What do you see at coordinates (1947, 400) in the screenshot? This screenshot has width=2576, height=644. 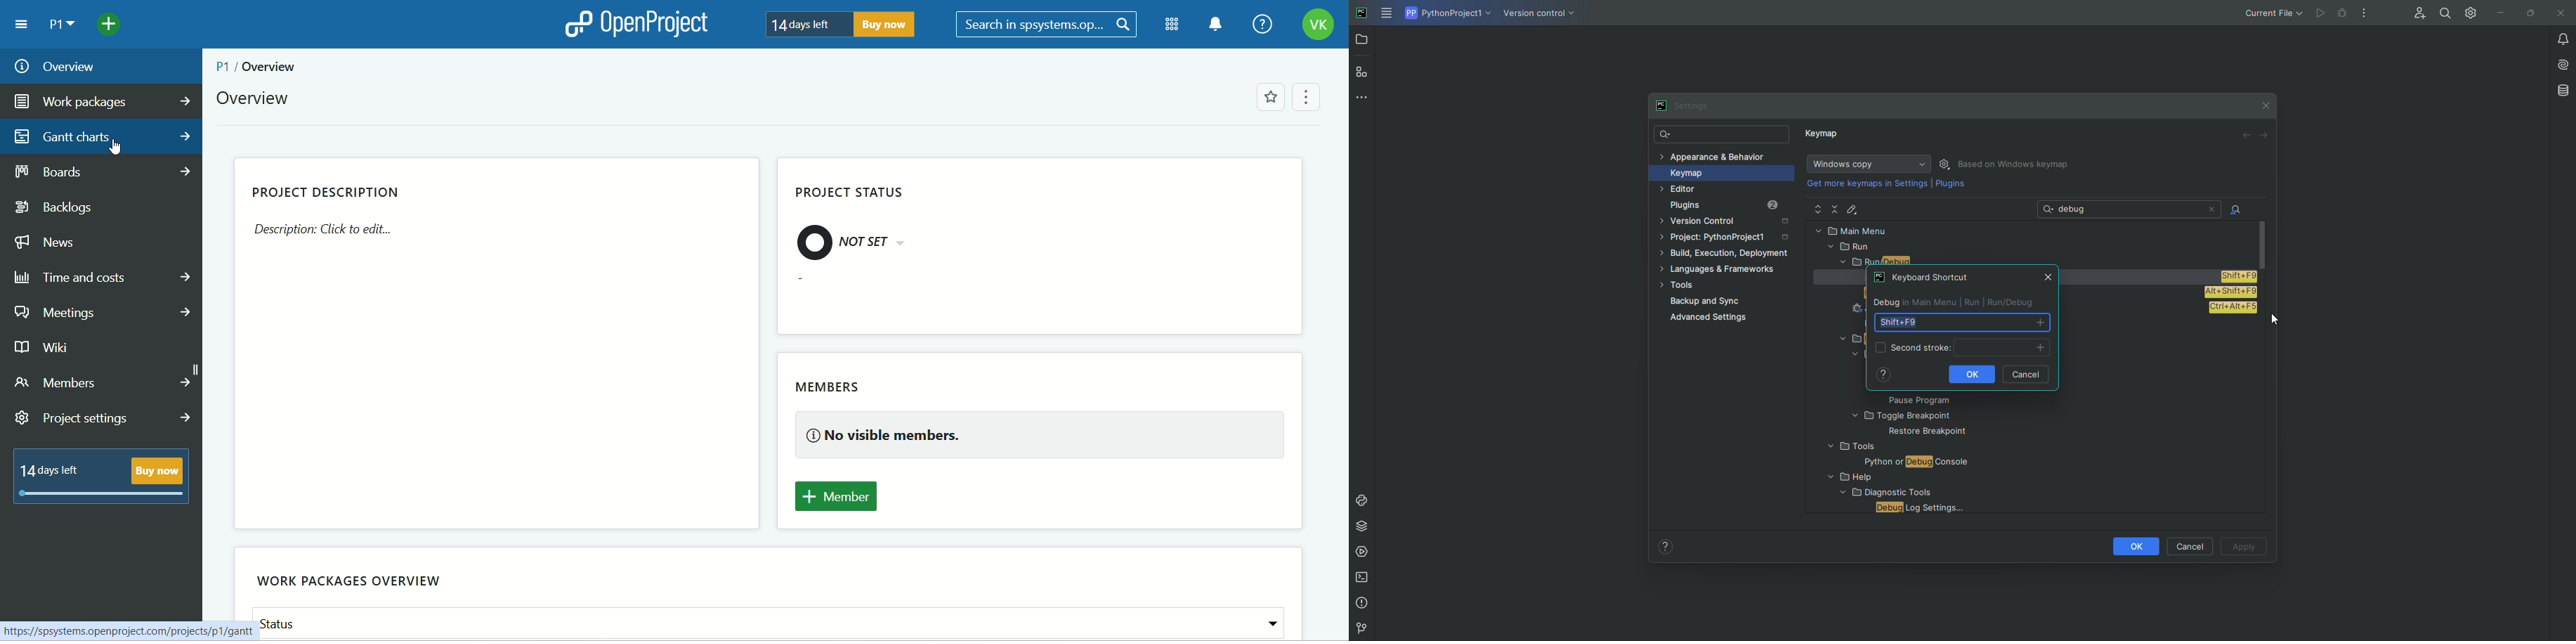 I see `FILE NAME` at bounding box center [1947, 400].